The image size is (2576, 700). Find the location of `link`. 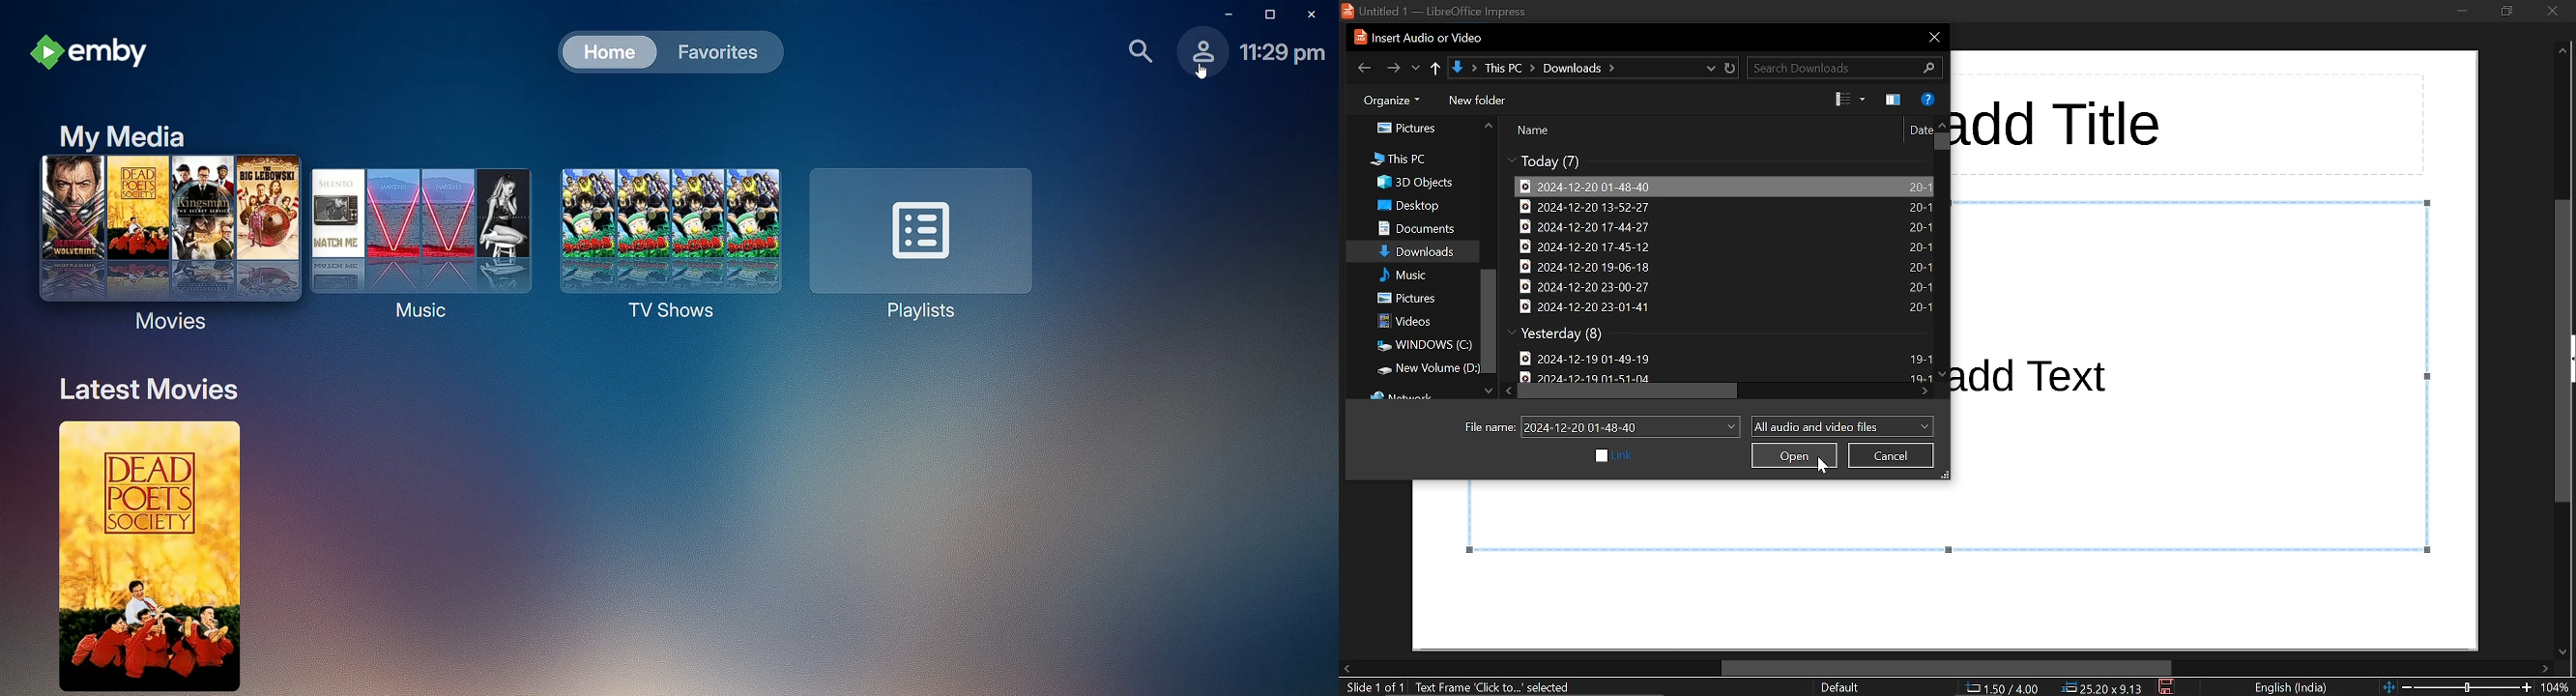

link is located at coordinates (1612, 457).